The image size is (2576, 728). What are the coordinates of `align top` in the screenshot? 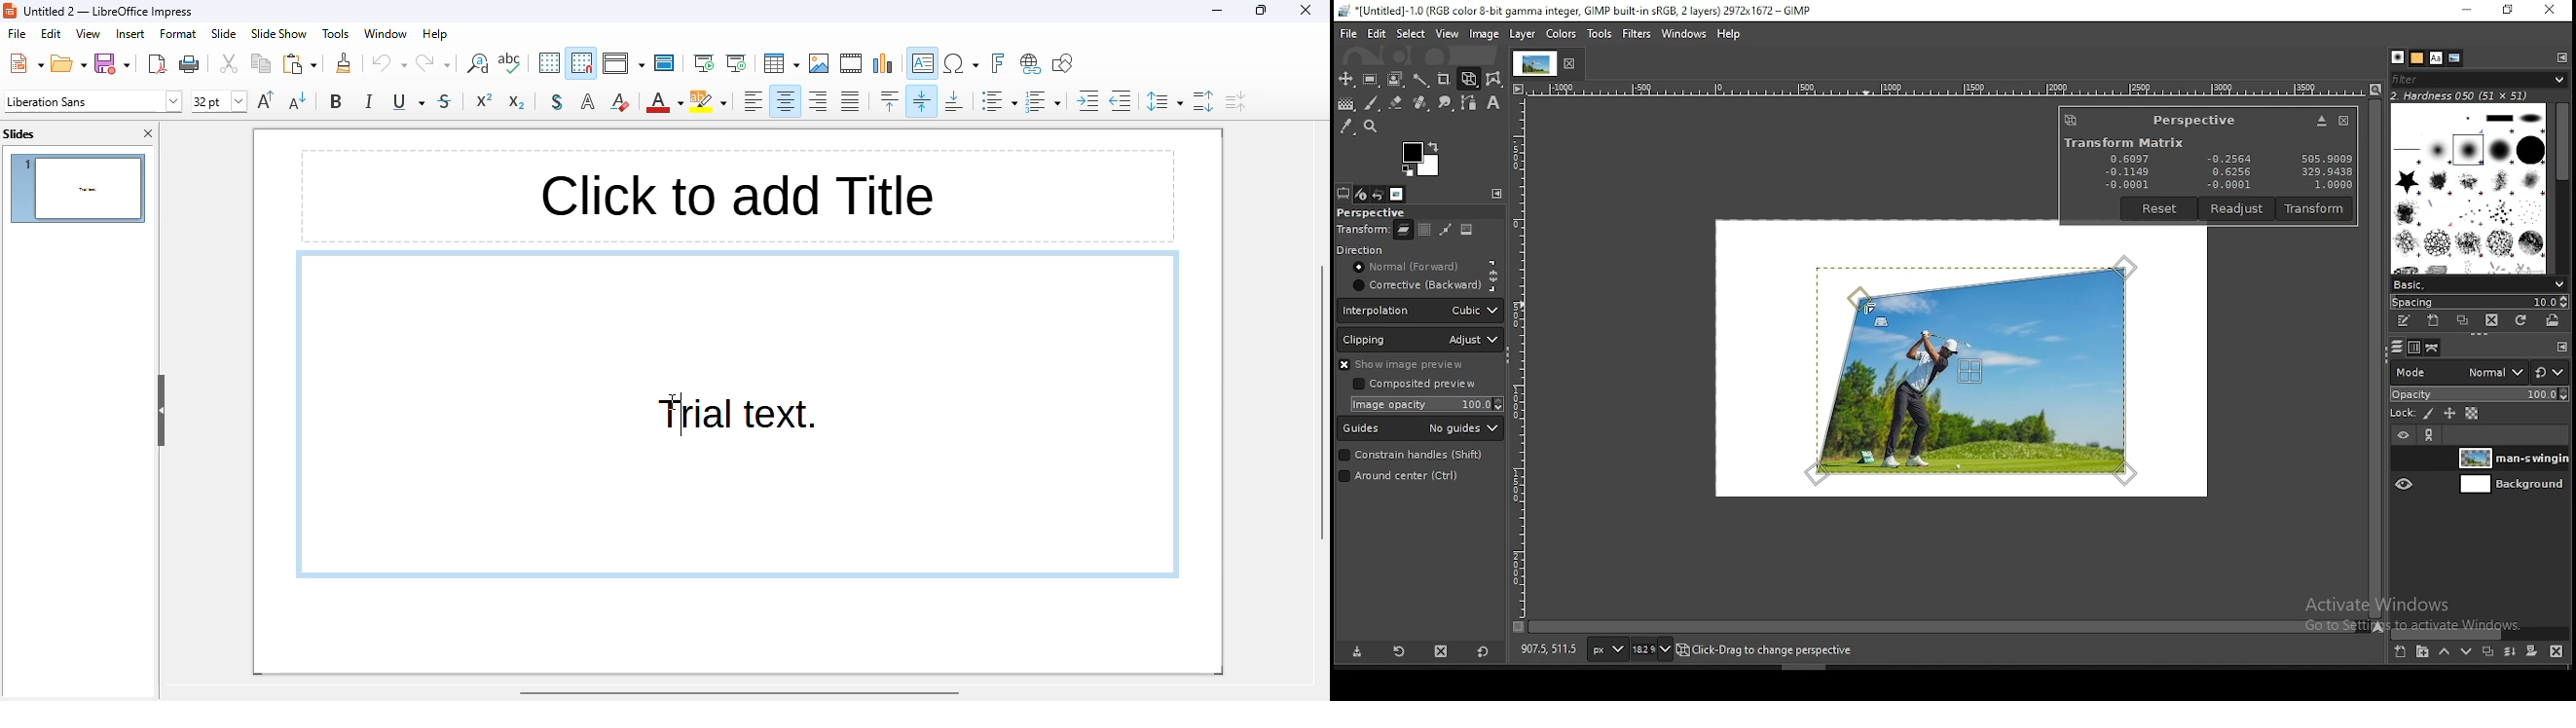 It's located at (890, 100).